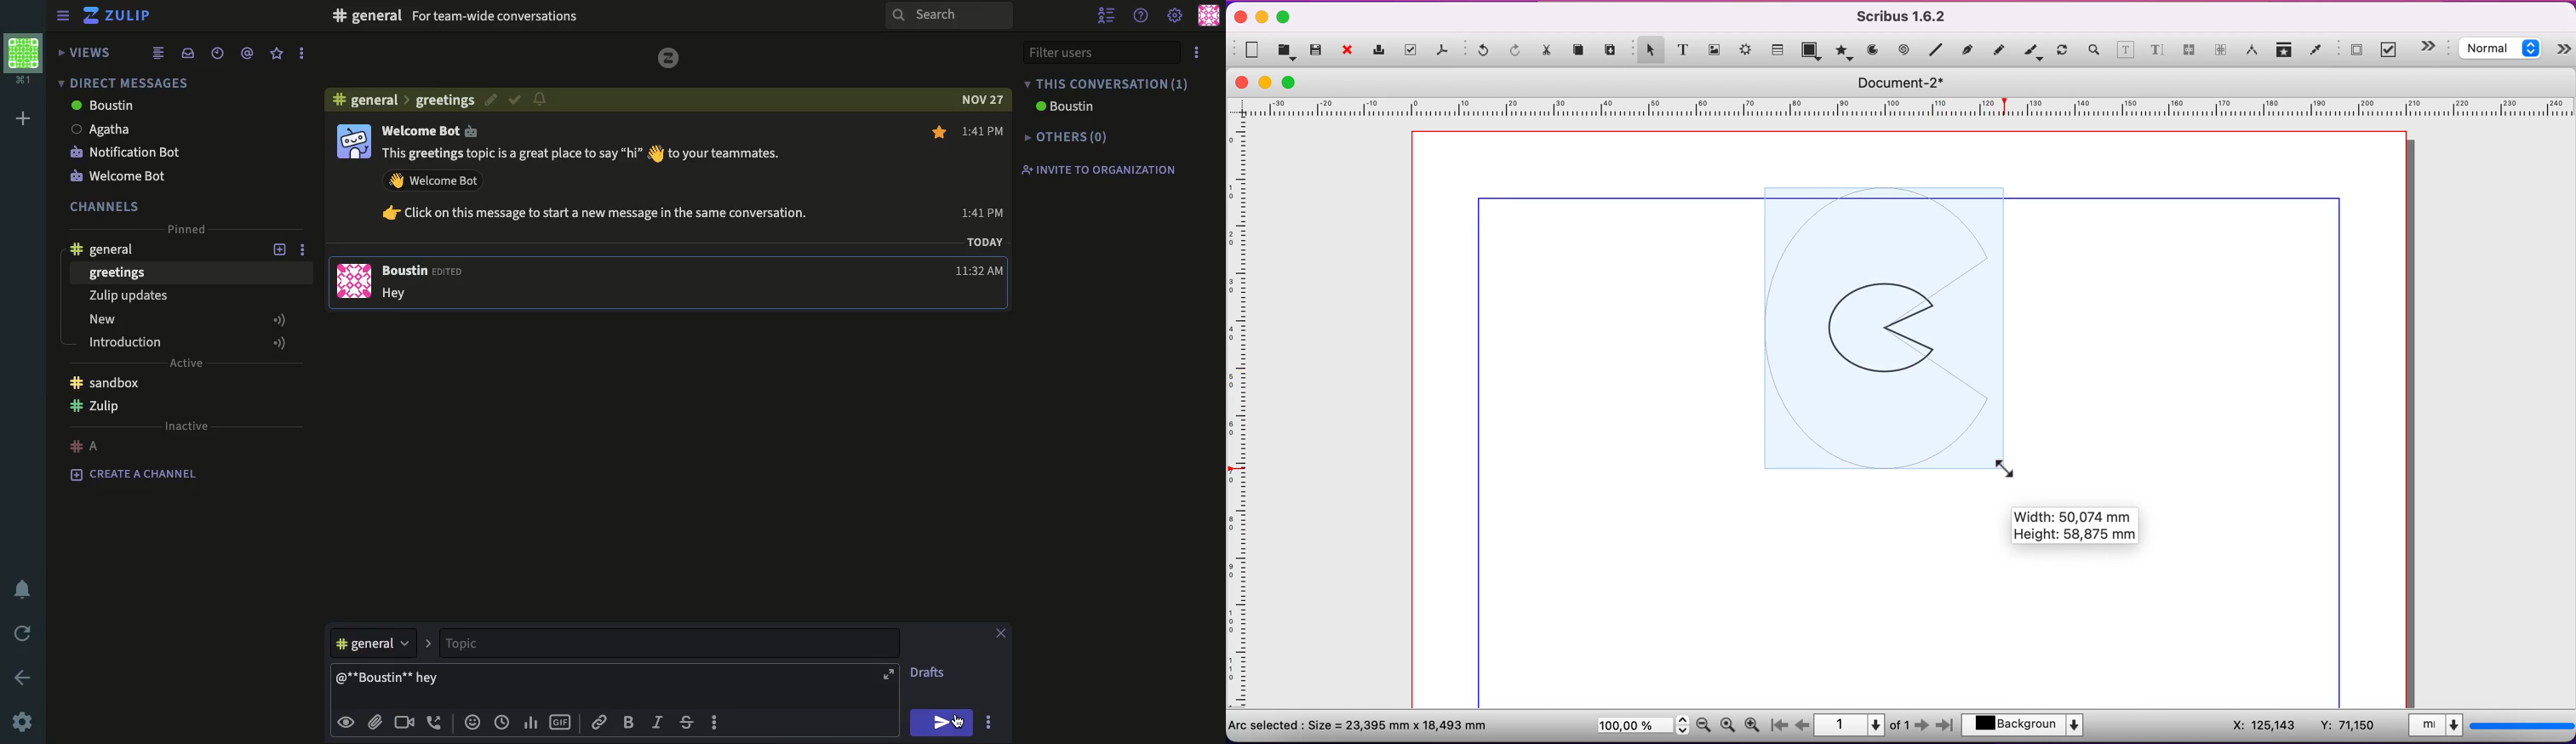 The image size is (2576, 756). Describe the element at coordinates (1582, 51) in the screenshot. I see `copy` at that location.